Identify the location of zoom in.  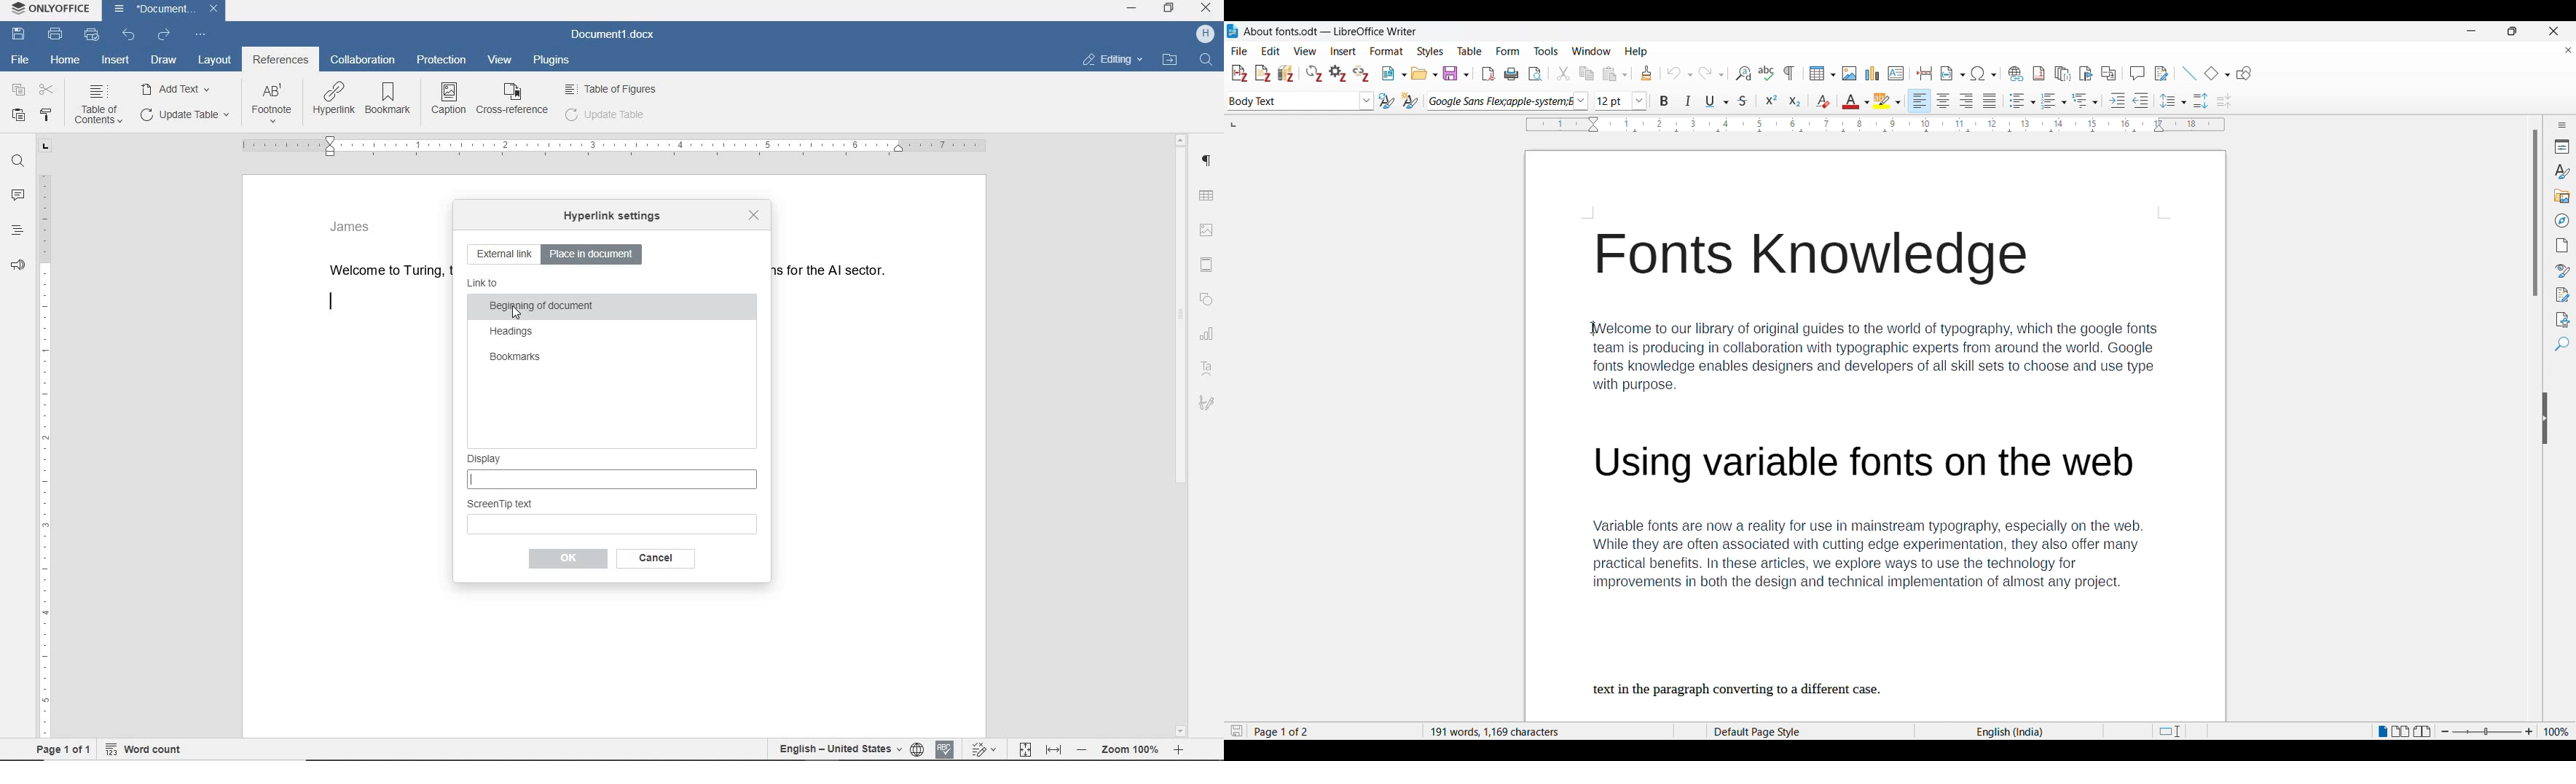
(1183, 751).